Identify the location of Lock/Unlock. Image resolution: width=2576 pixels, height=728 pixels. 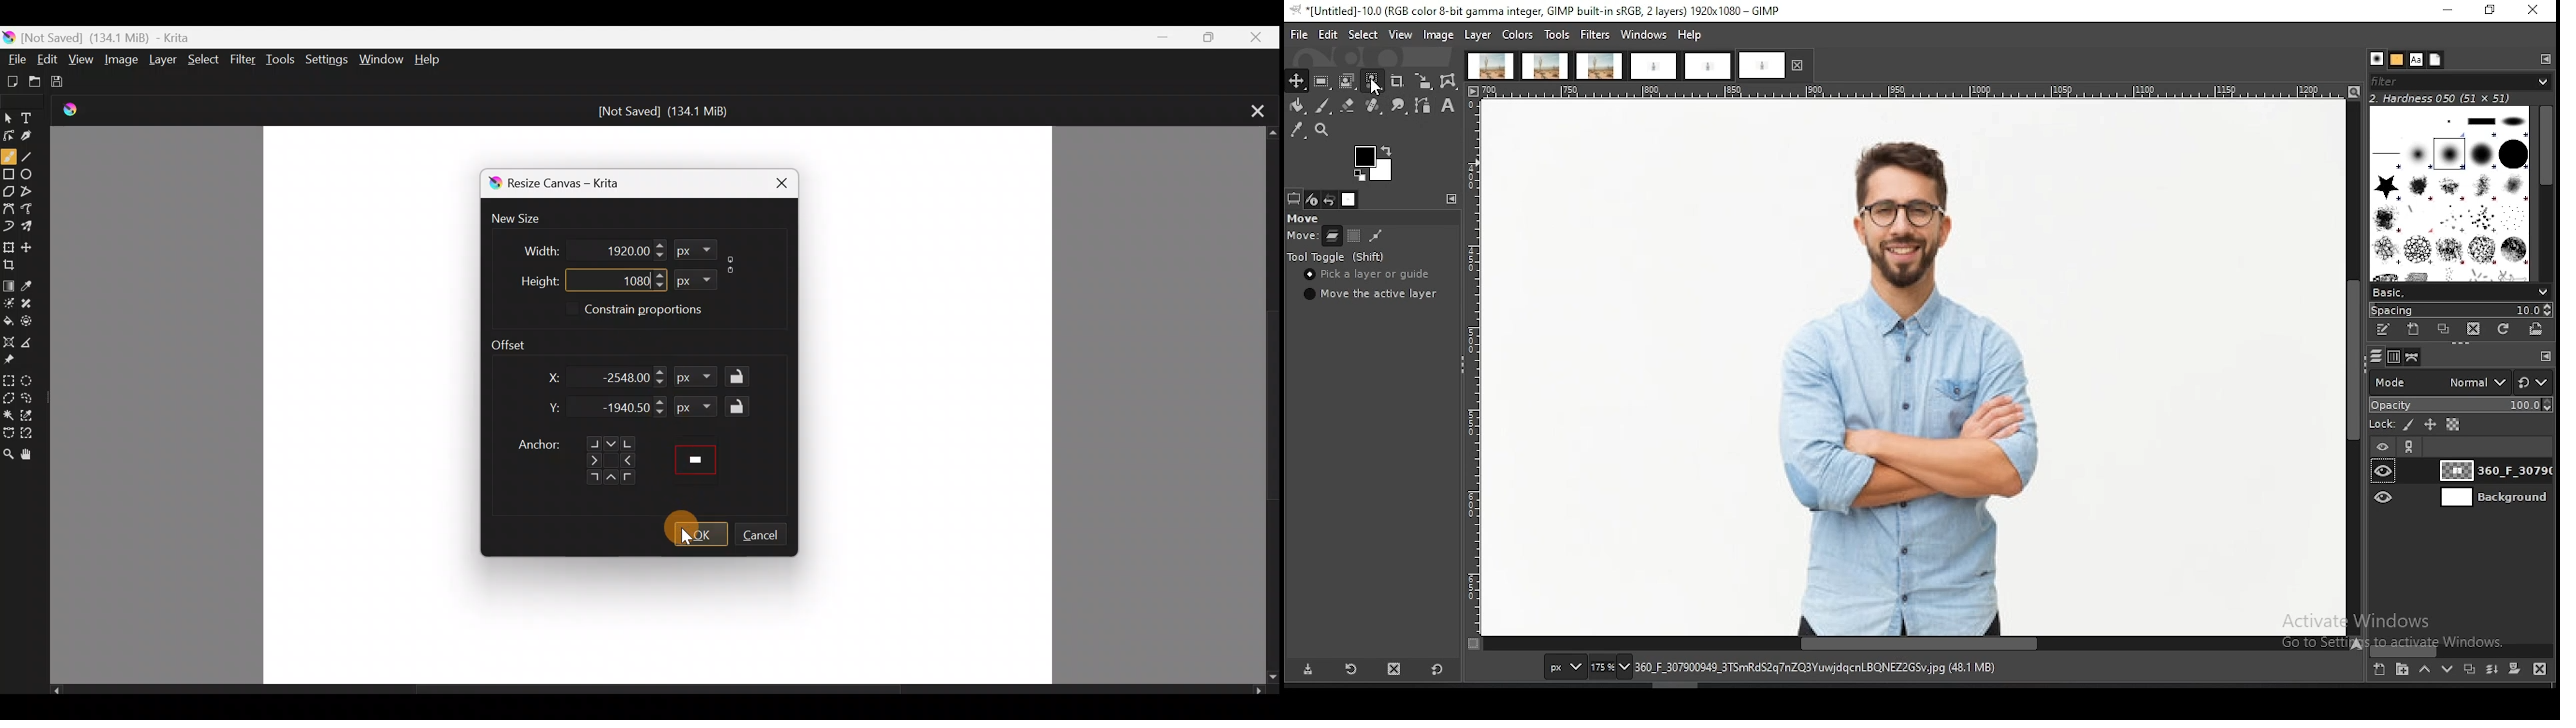
(741, 377).